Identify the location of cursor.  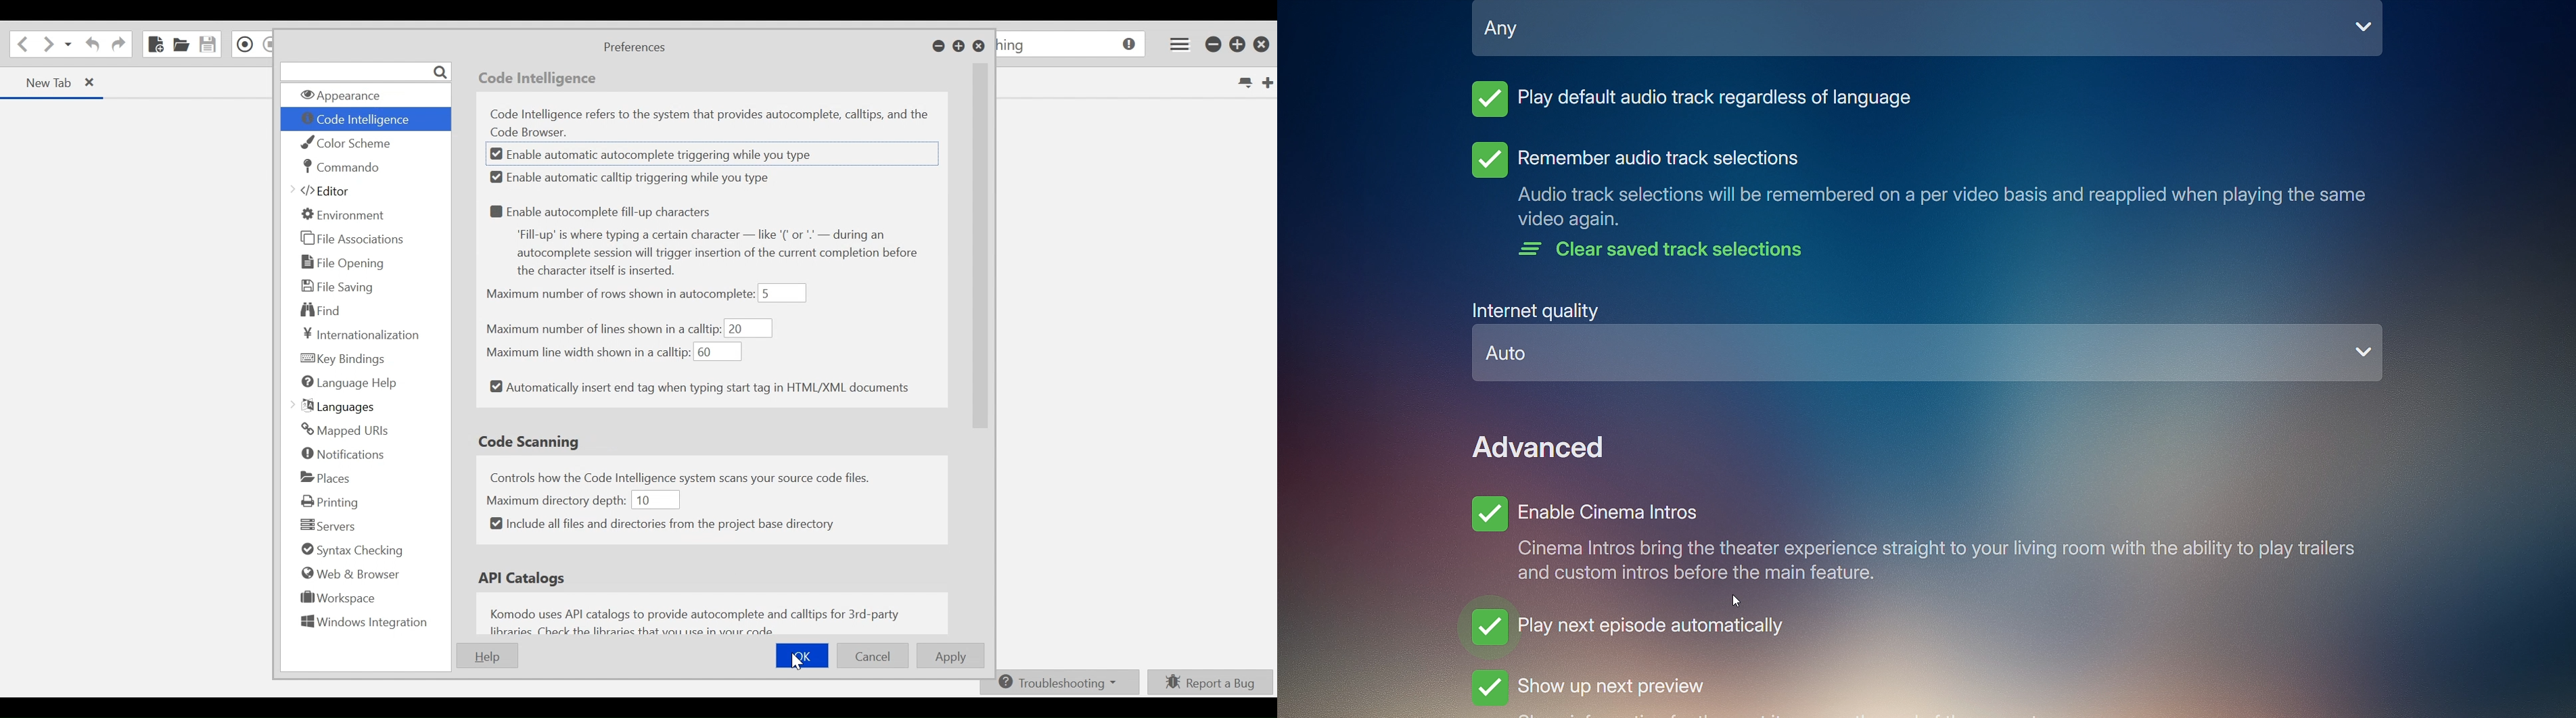
(1741, 600).